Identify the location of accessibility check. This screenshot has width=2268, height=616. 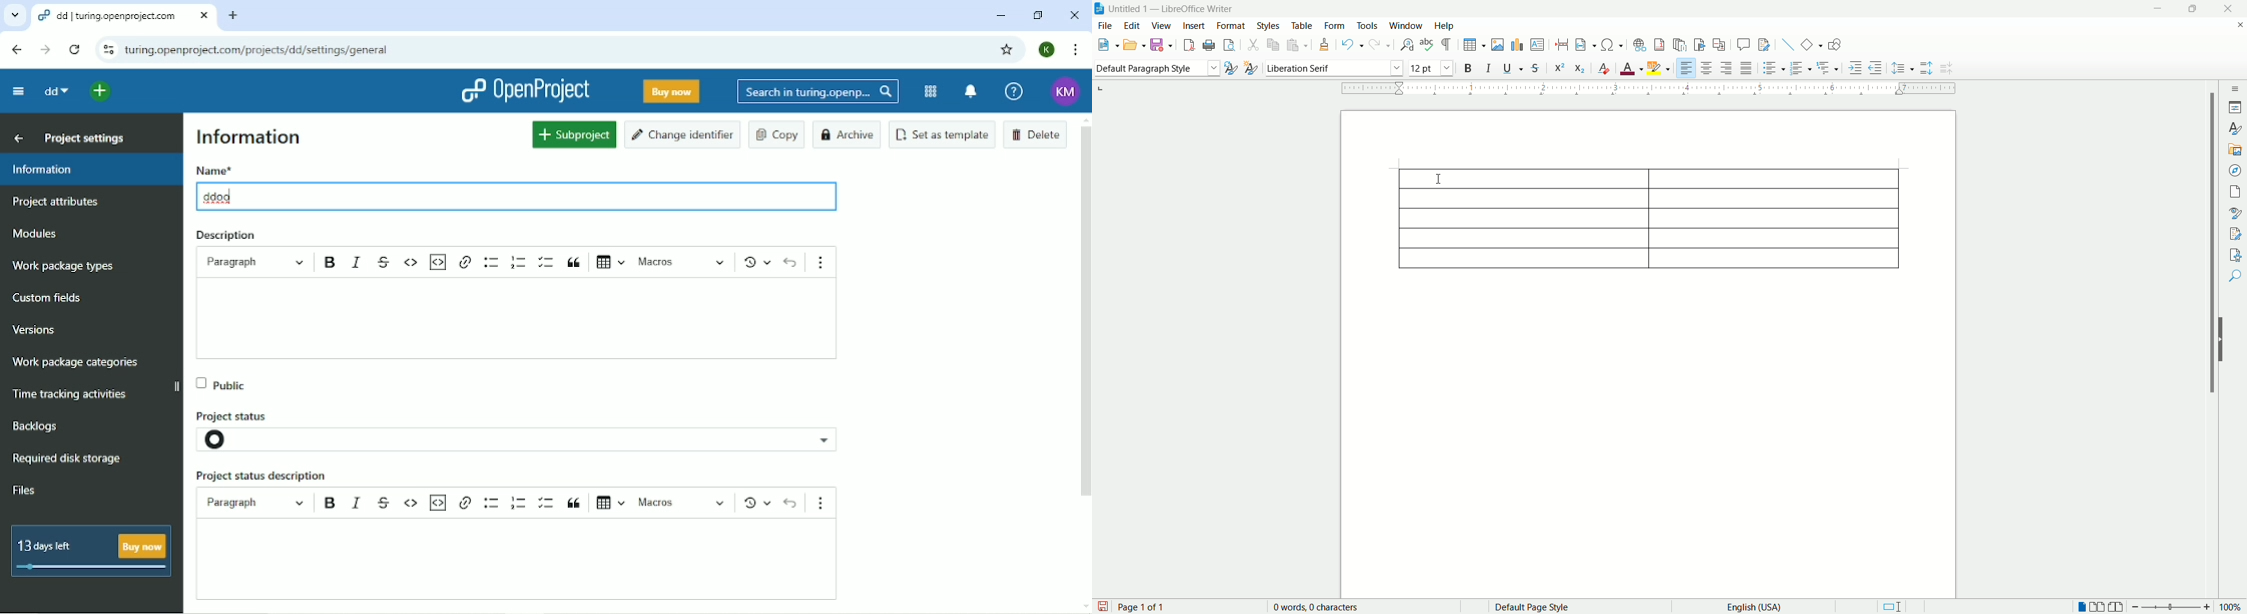
(2236, 255).